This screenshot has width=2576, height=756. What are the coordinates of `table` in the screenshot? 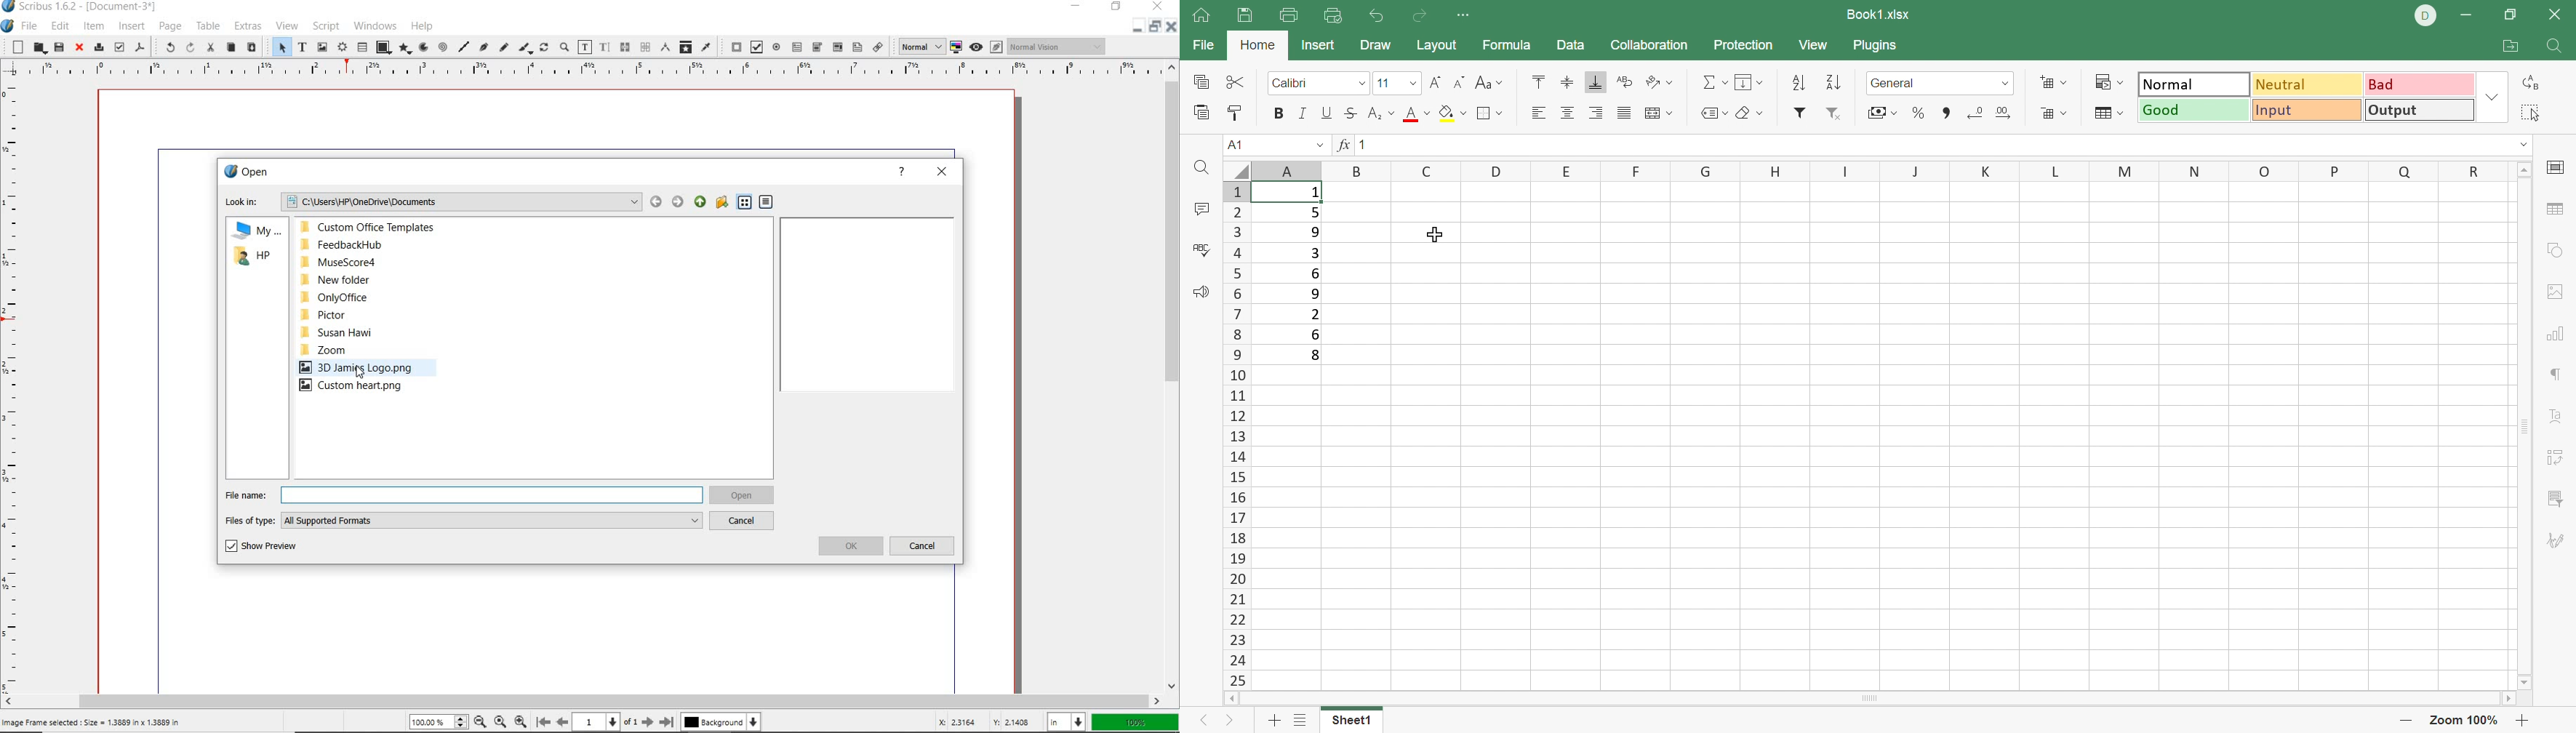 It's located at (361, 47).